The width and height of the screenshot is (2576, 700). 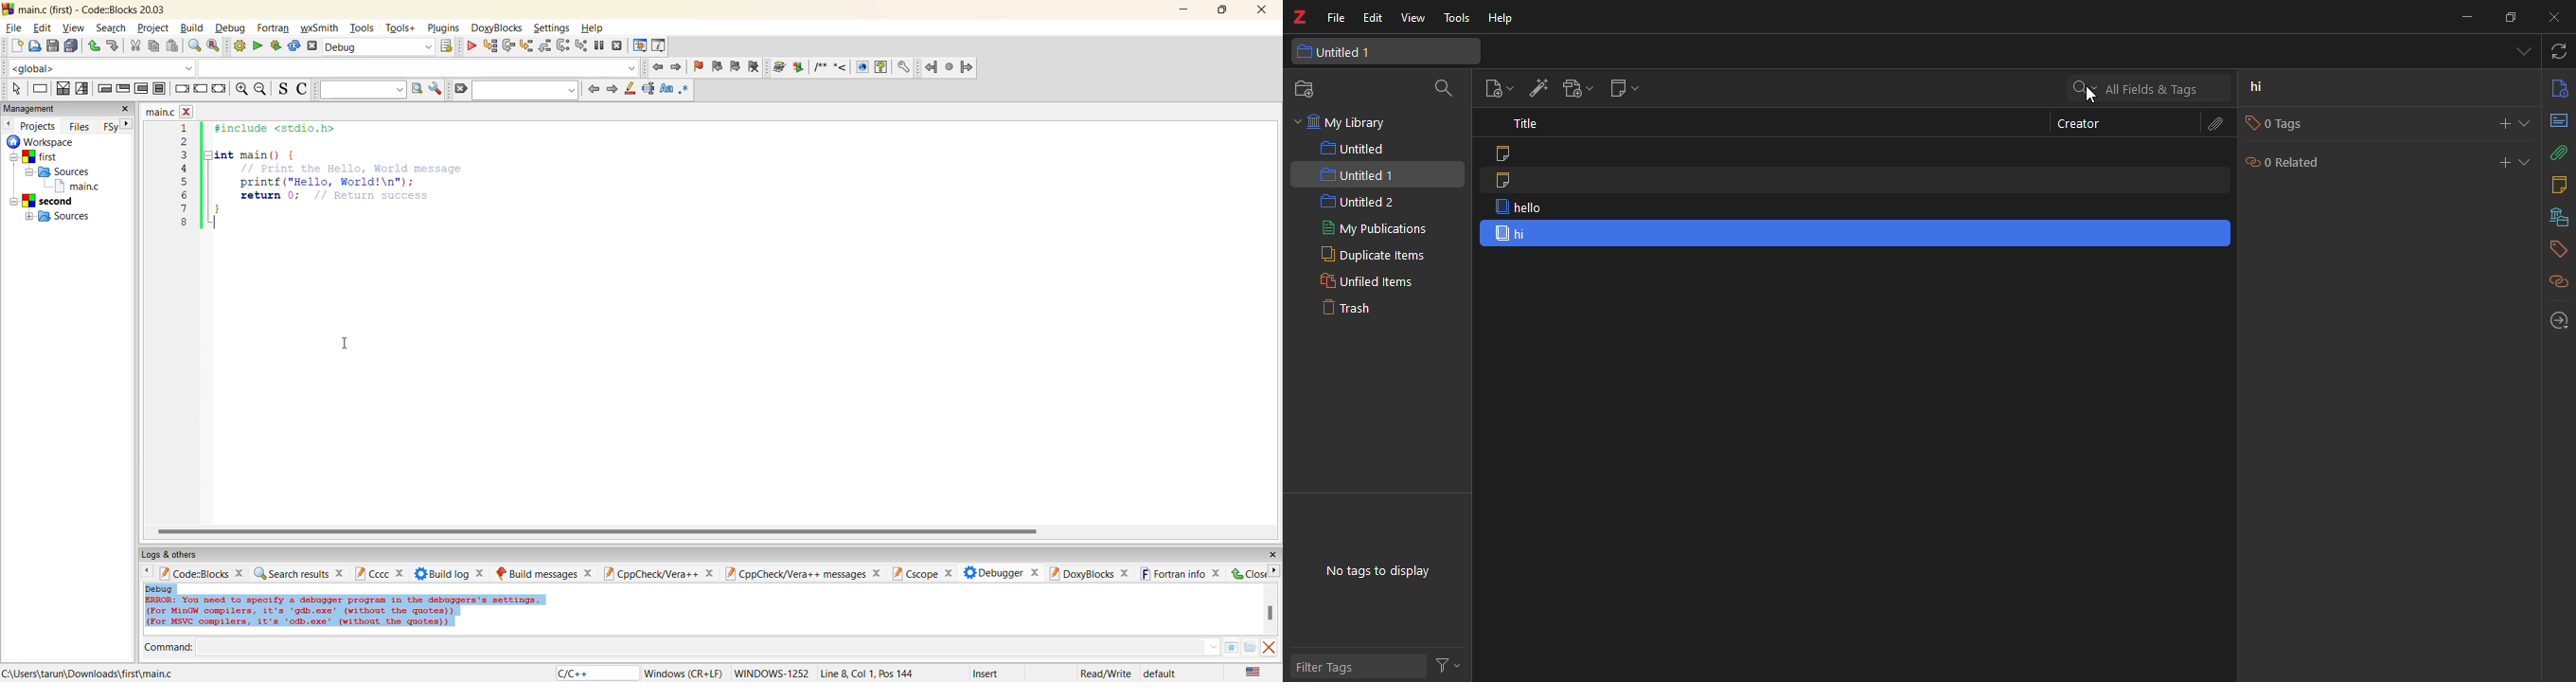 I want to click on selection, so click(x=82, y=89).